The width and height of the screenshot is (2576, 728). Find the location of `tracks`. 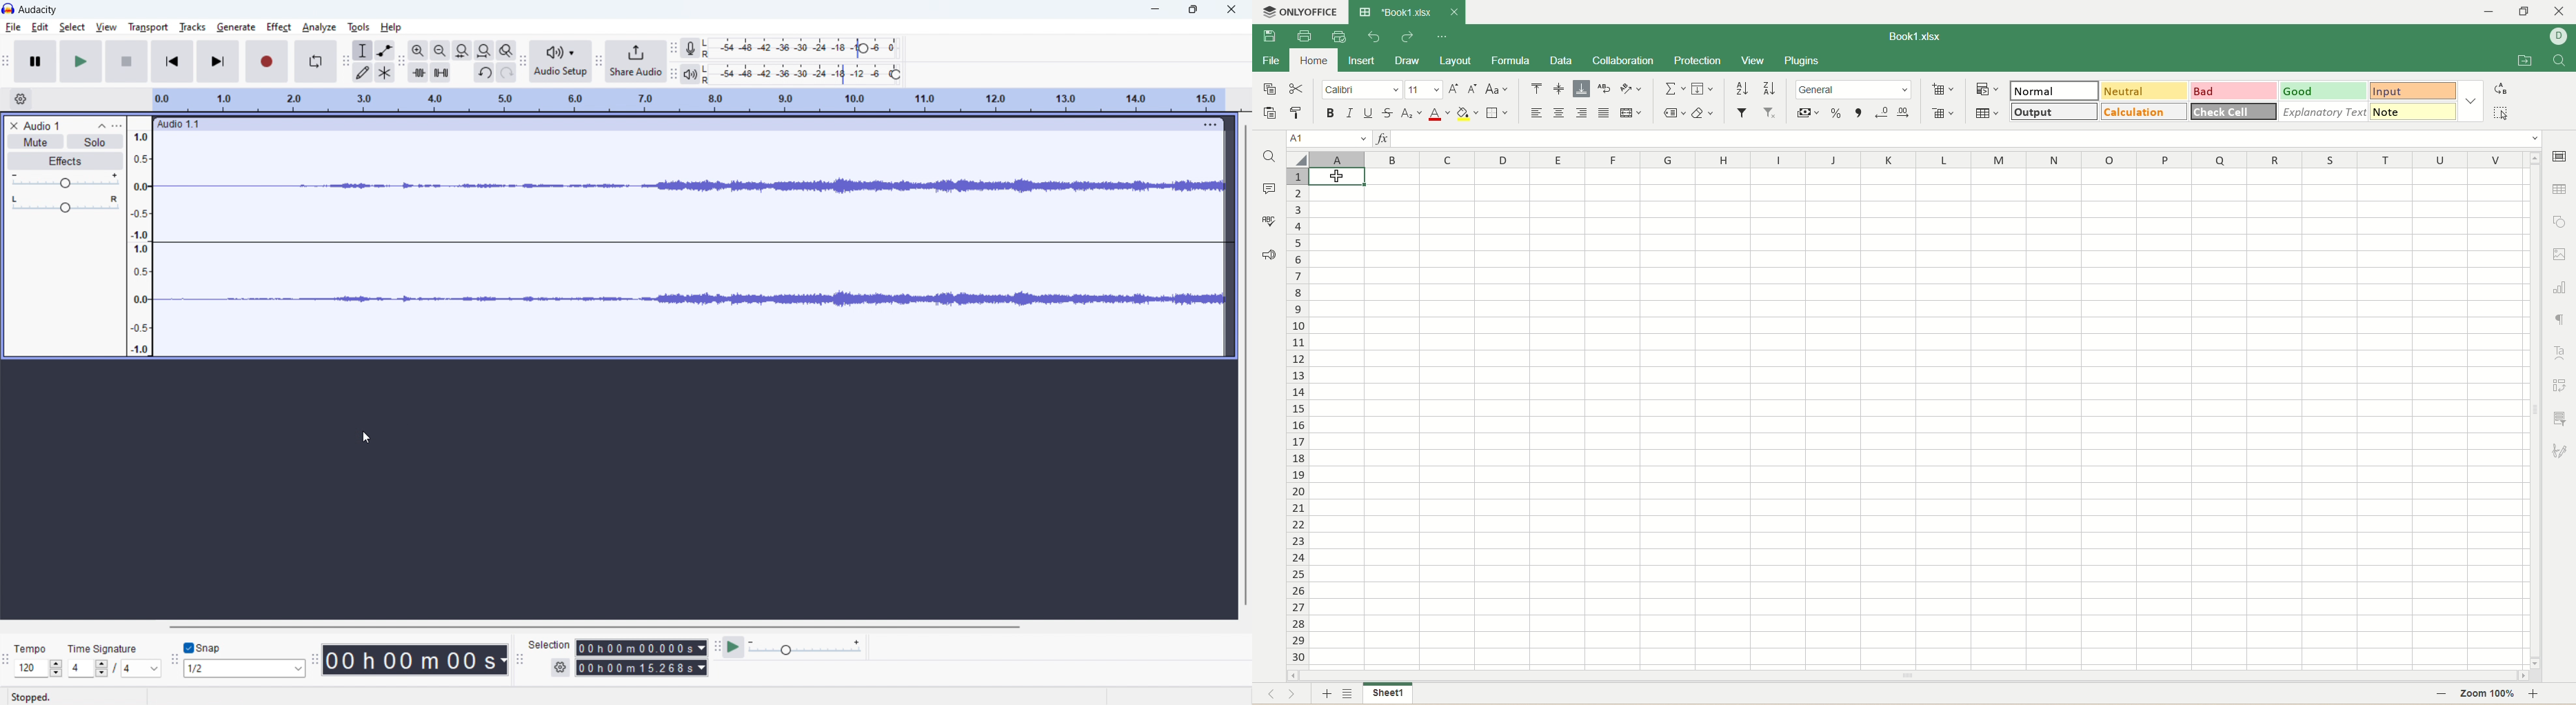

tracks is located at coordinates (194, 27).